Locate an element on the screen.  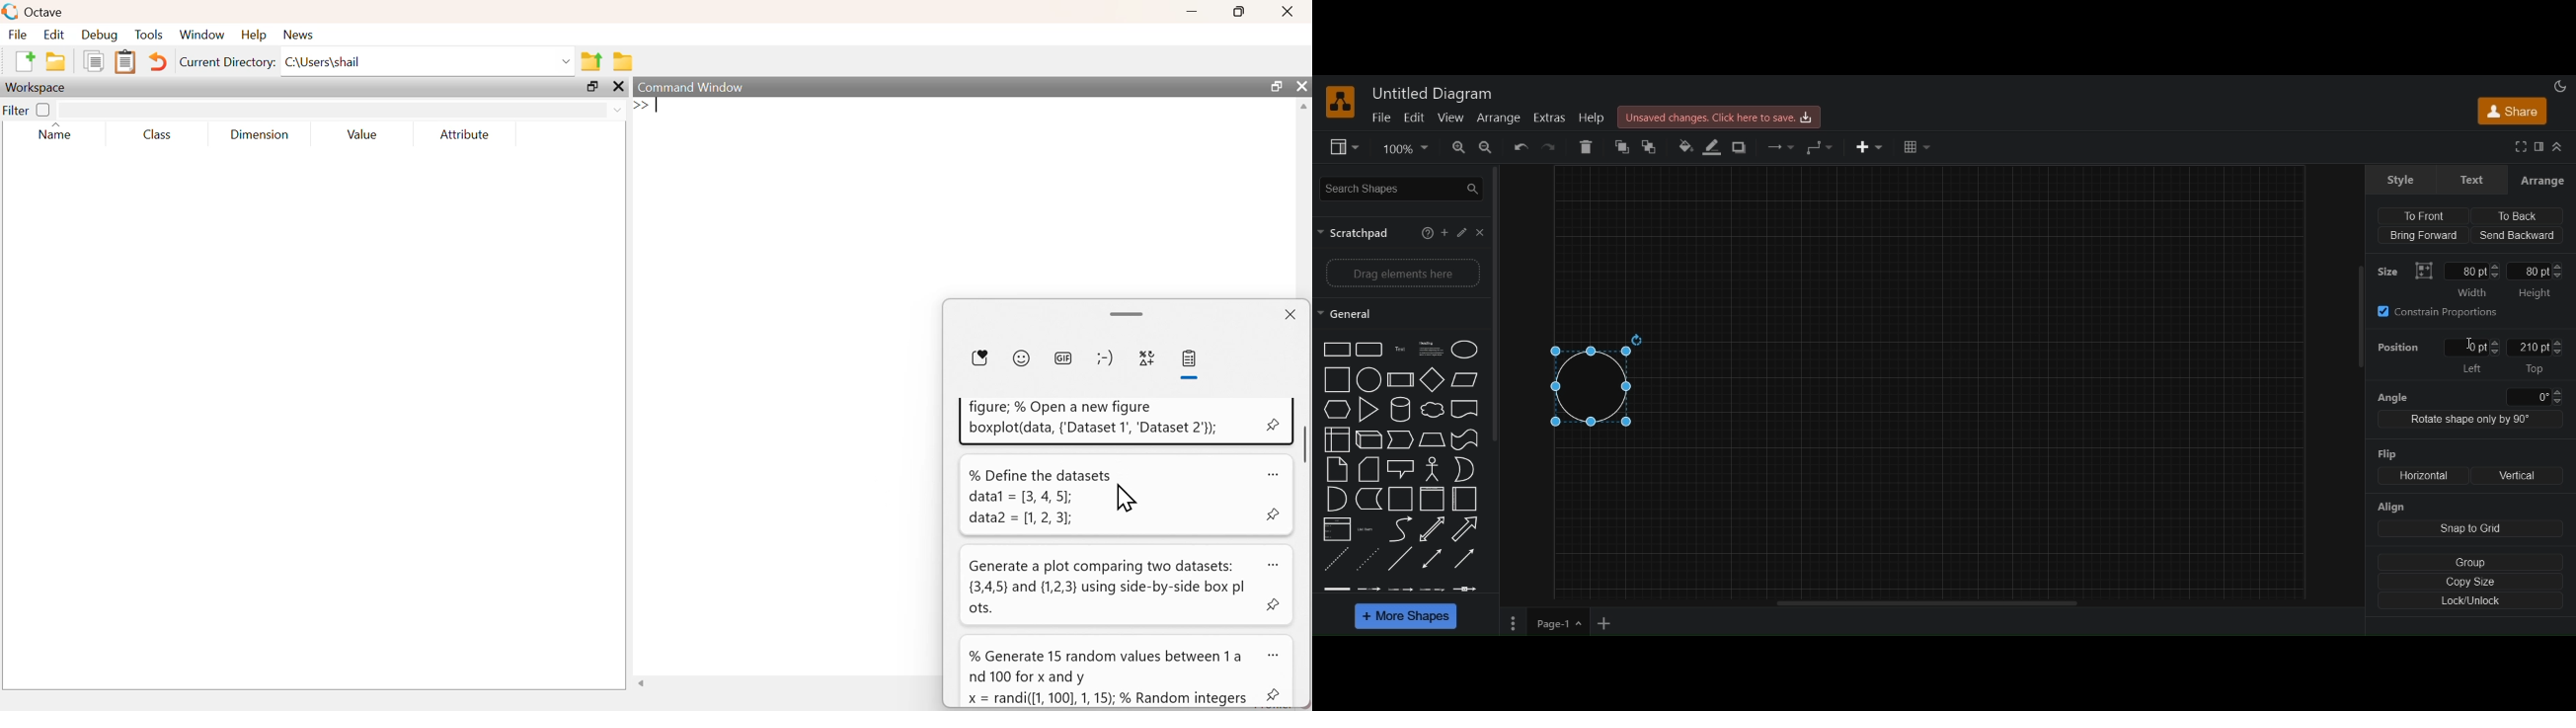
Clipboard is located at coordinates (125, 62).